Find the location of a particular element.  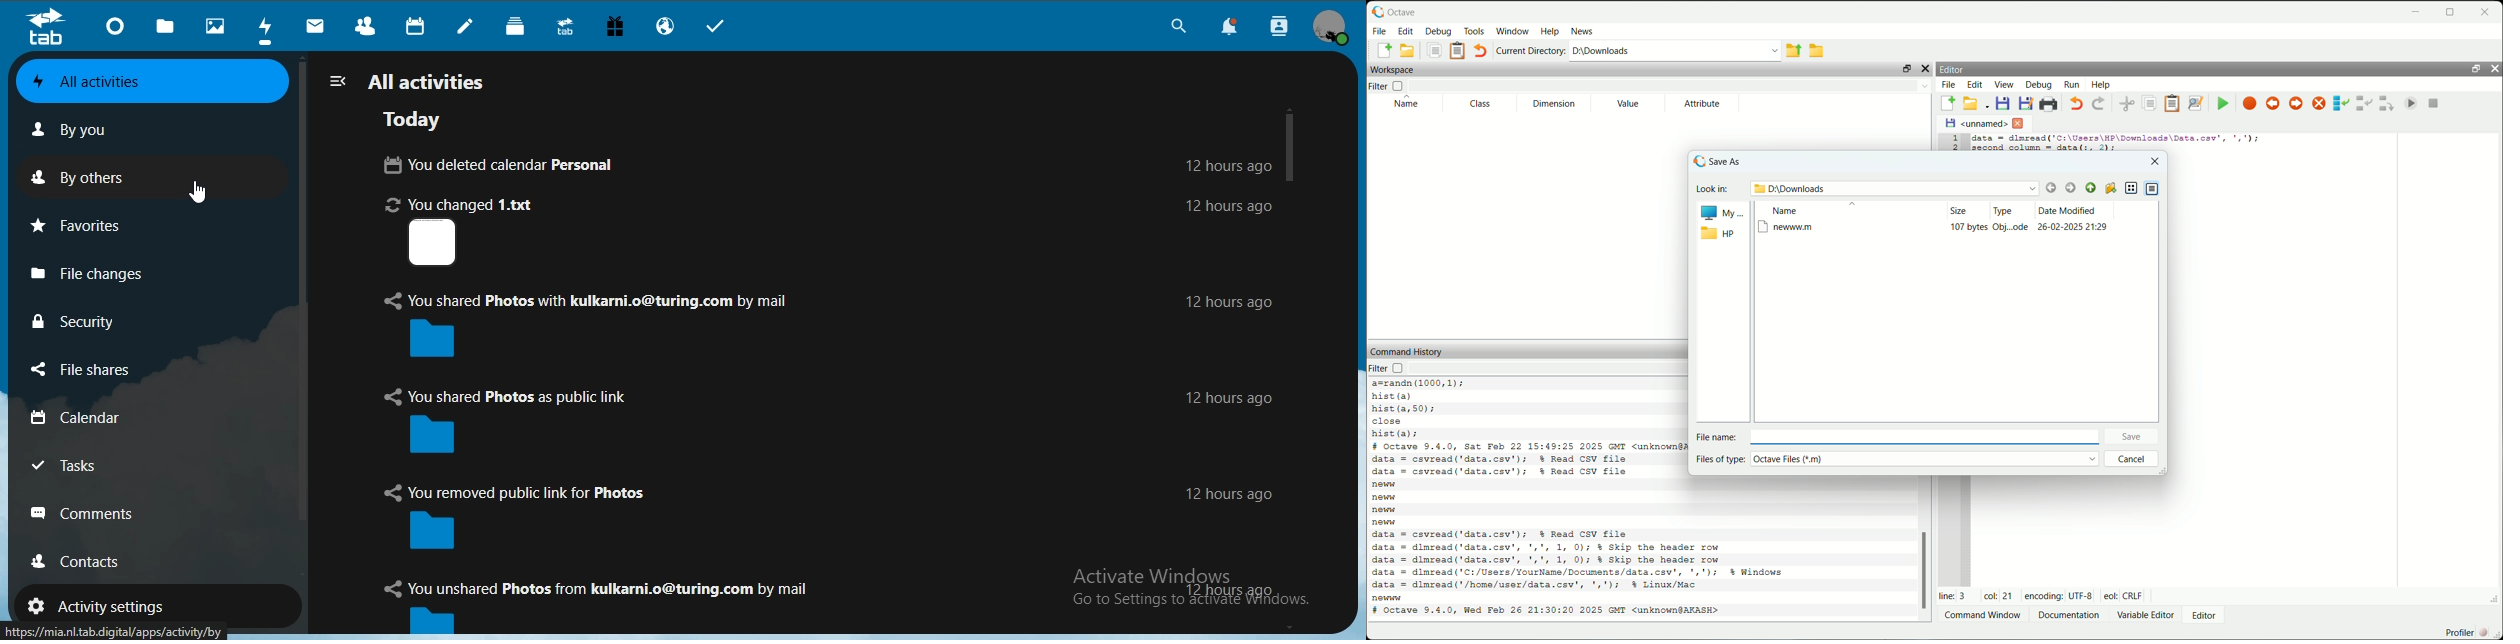

tasks is located at coordinates (79, 465).